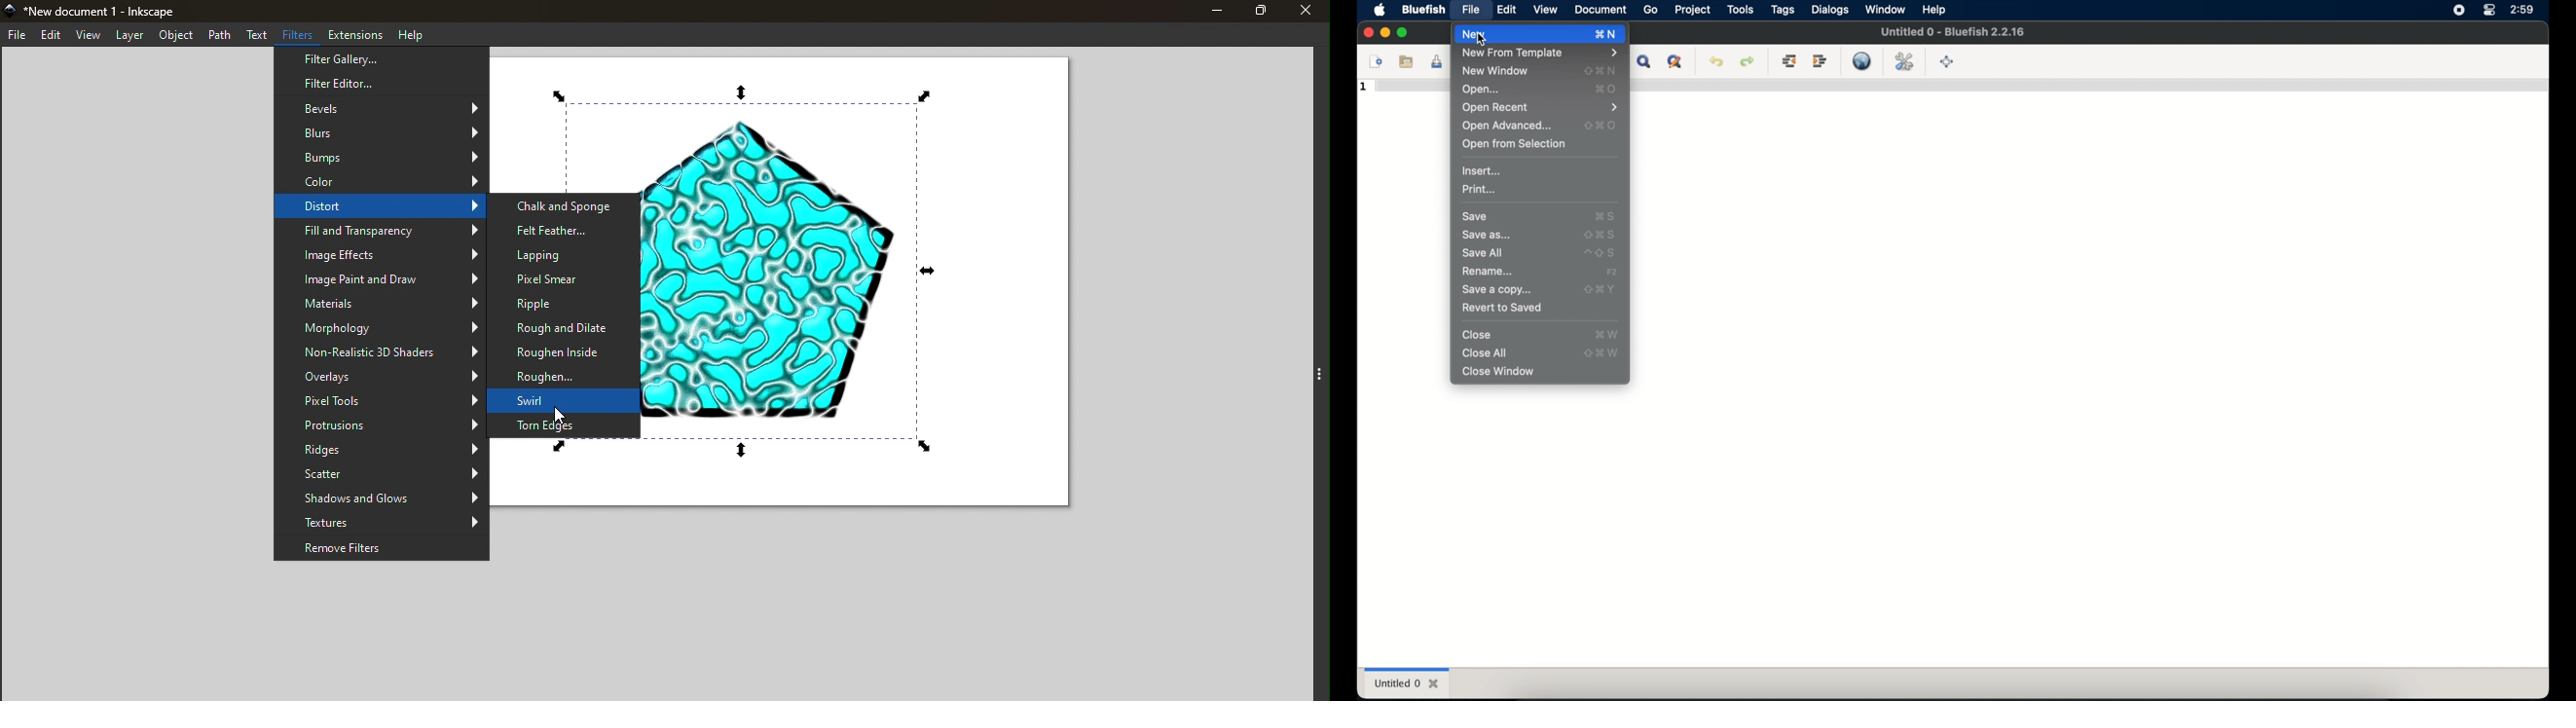  I want to click on save a copy shortcut, so click(1600, 289).